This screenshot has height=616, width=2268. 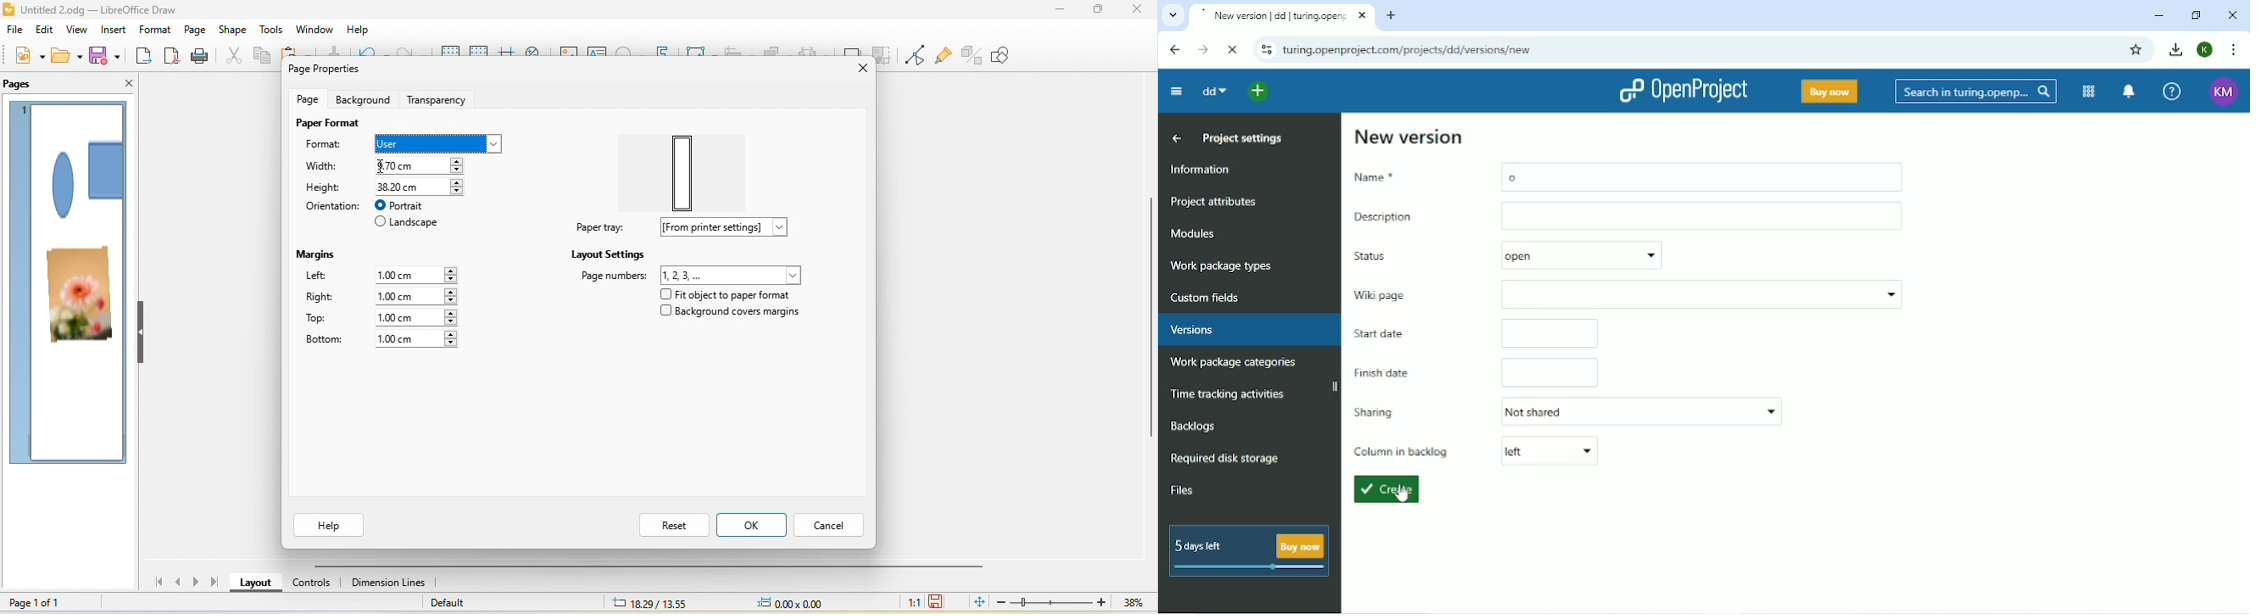 I want to click on text box, so click(x=600, y=53).